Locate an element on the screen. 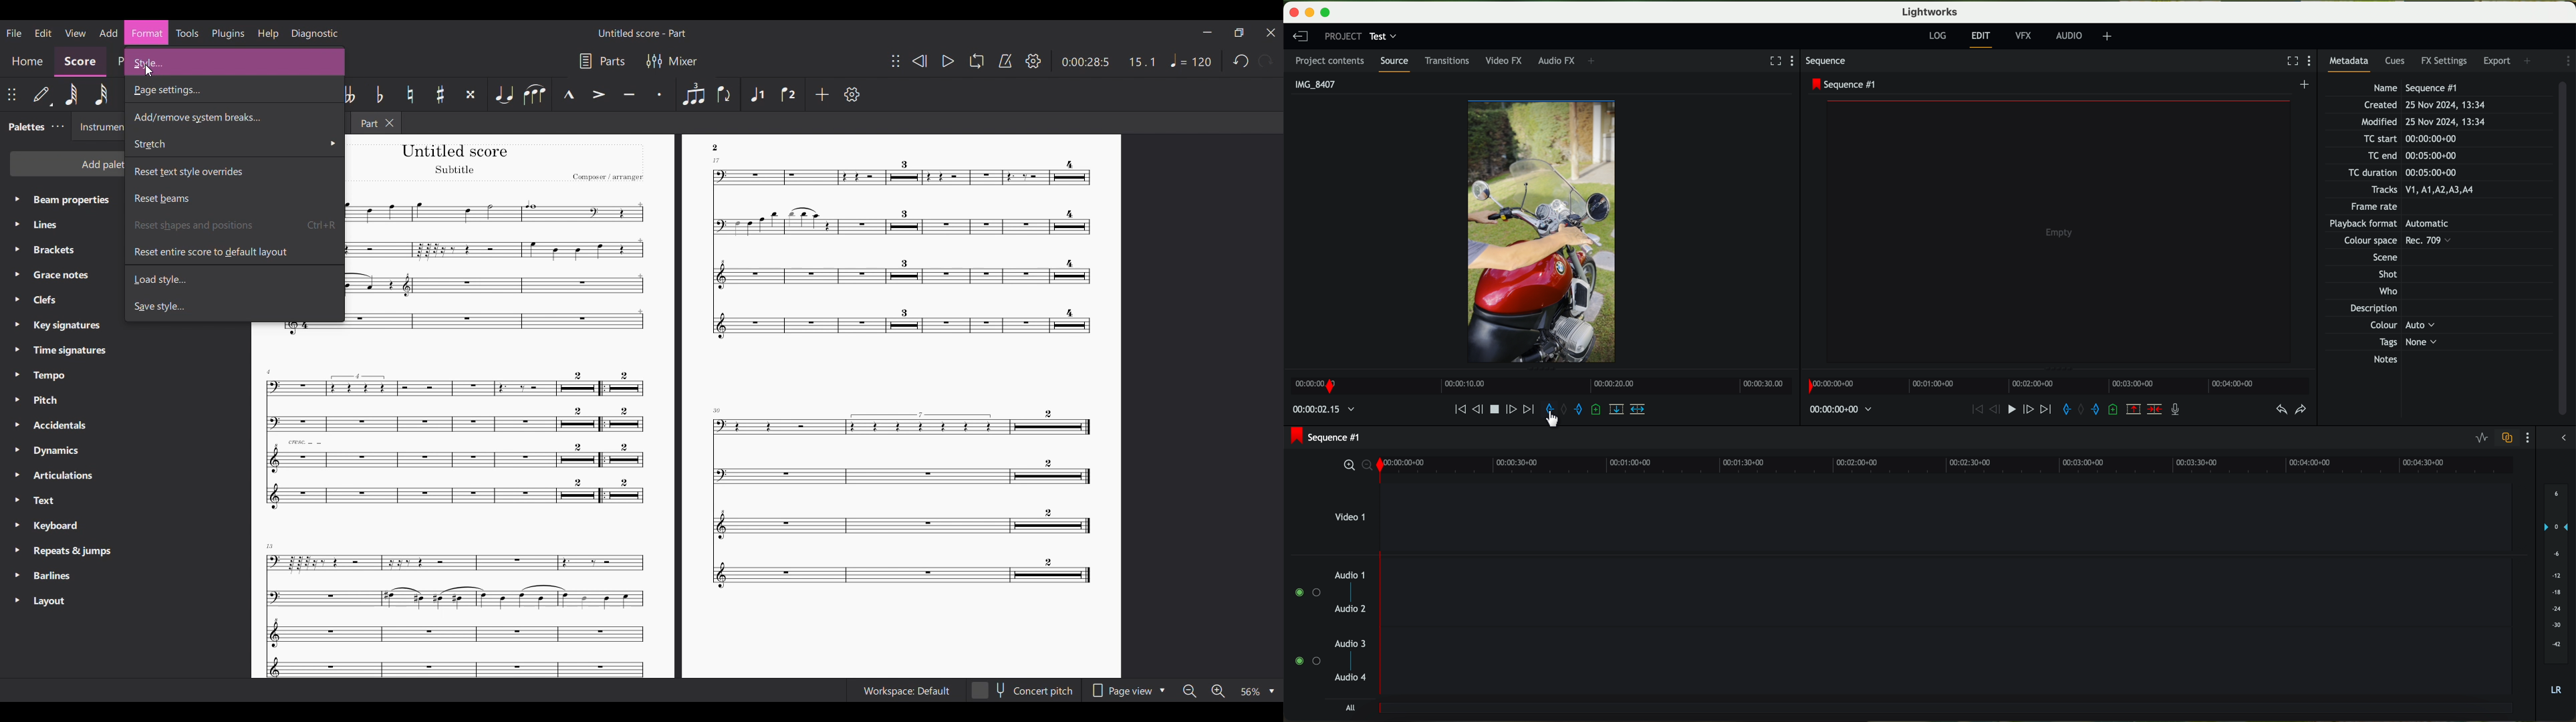 The width and height of the screenshot is (2576, 728). Redo and undo is located at coordinates (1253, 61).